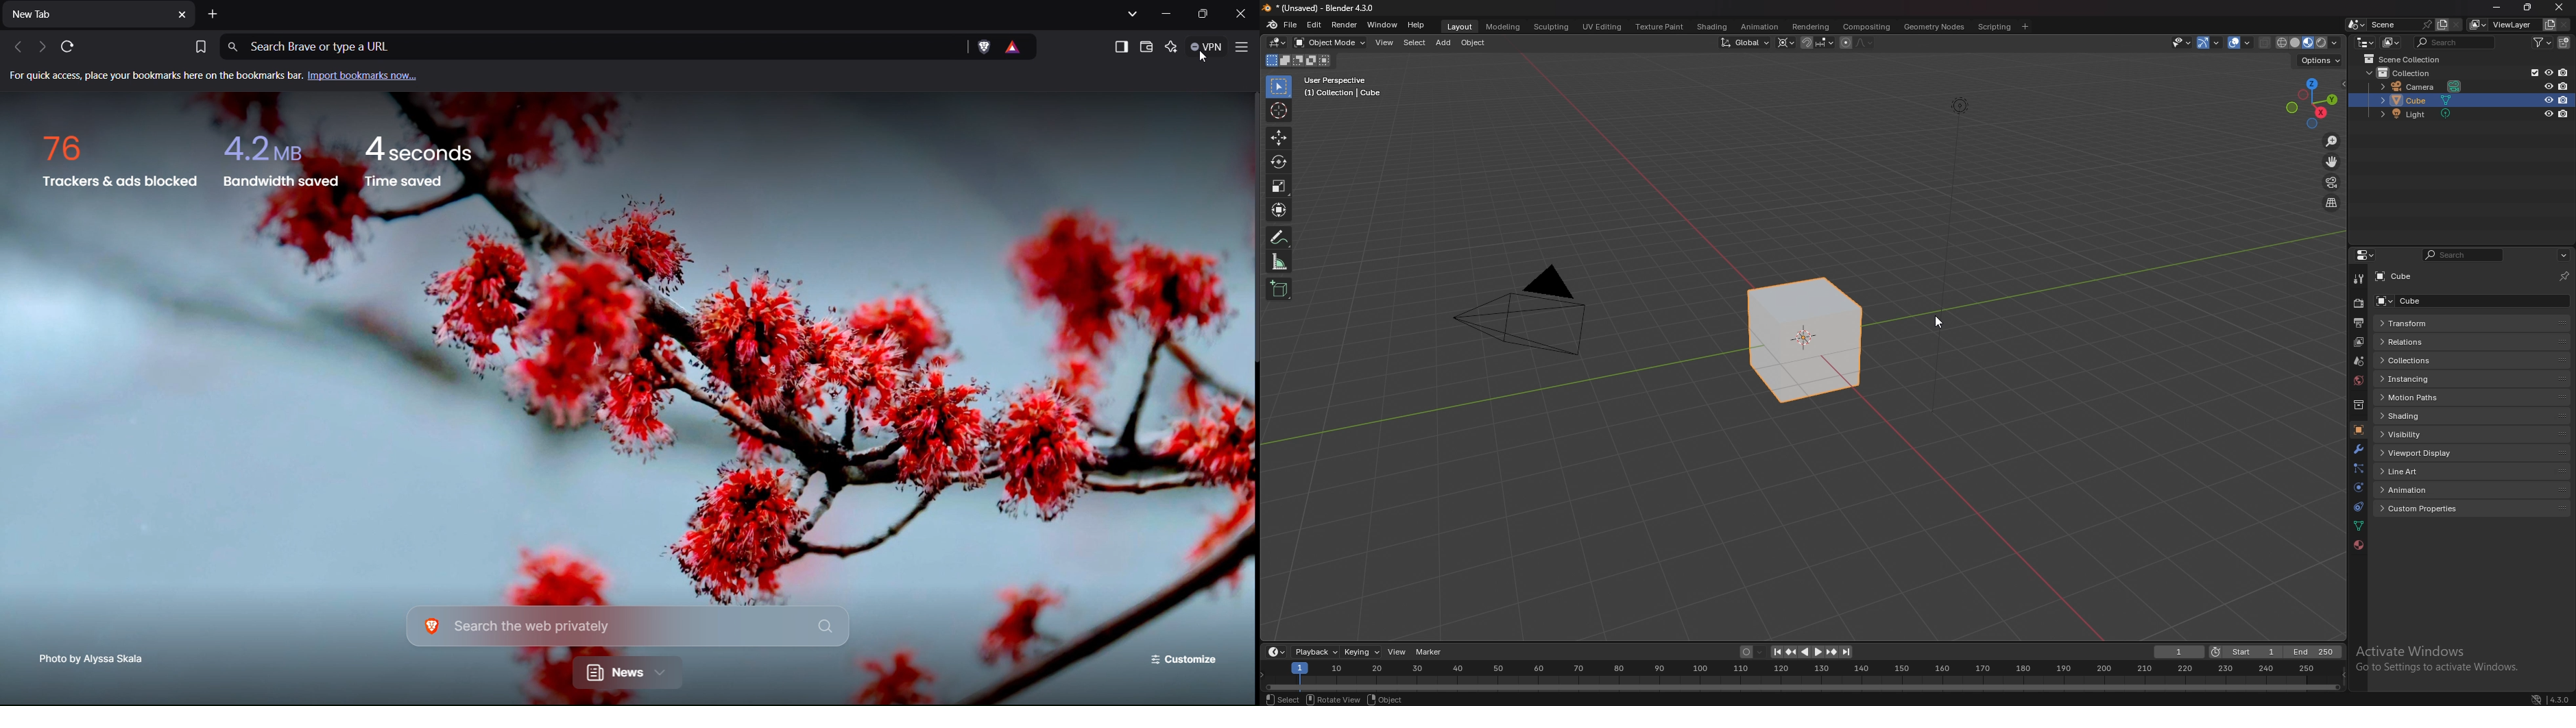 This screenshot has width=2576, height=728. I want to click on instancing, so click(2425, 380).